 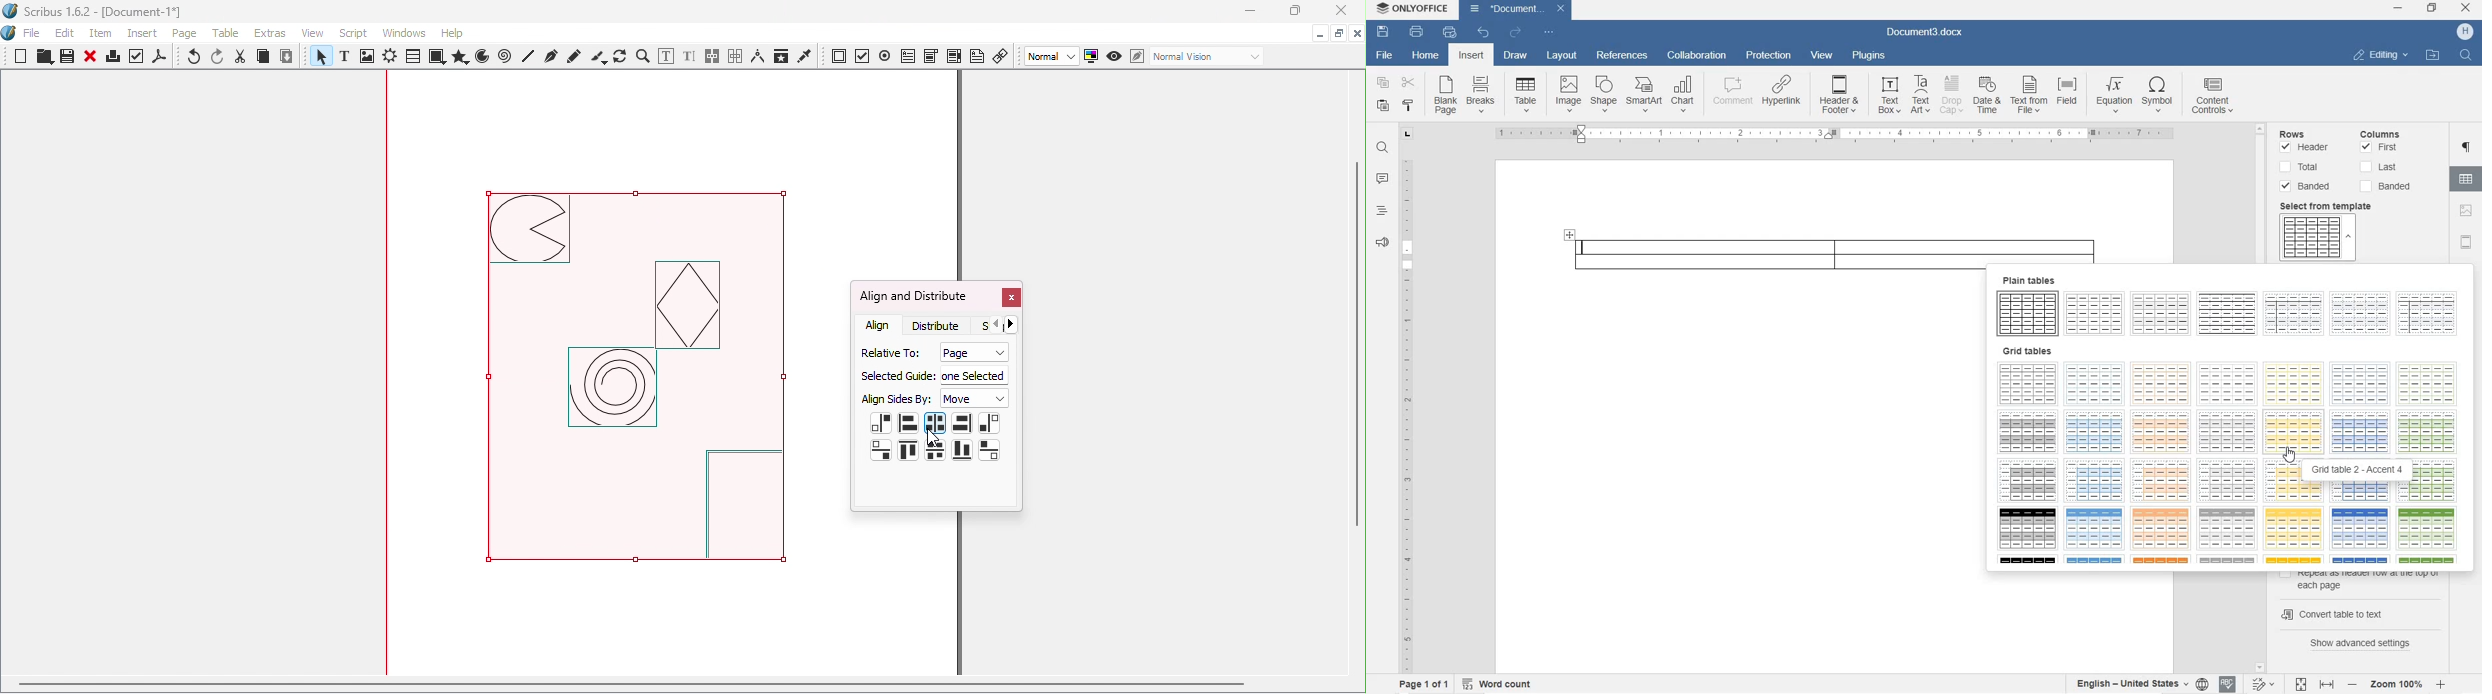 I want to click on SmartArt, so click(x=1643, y=96).